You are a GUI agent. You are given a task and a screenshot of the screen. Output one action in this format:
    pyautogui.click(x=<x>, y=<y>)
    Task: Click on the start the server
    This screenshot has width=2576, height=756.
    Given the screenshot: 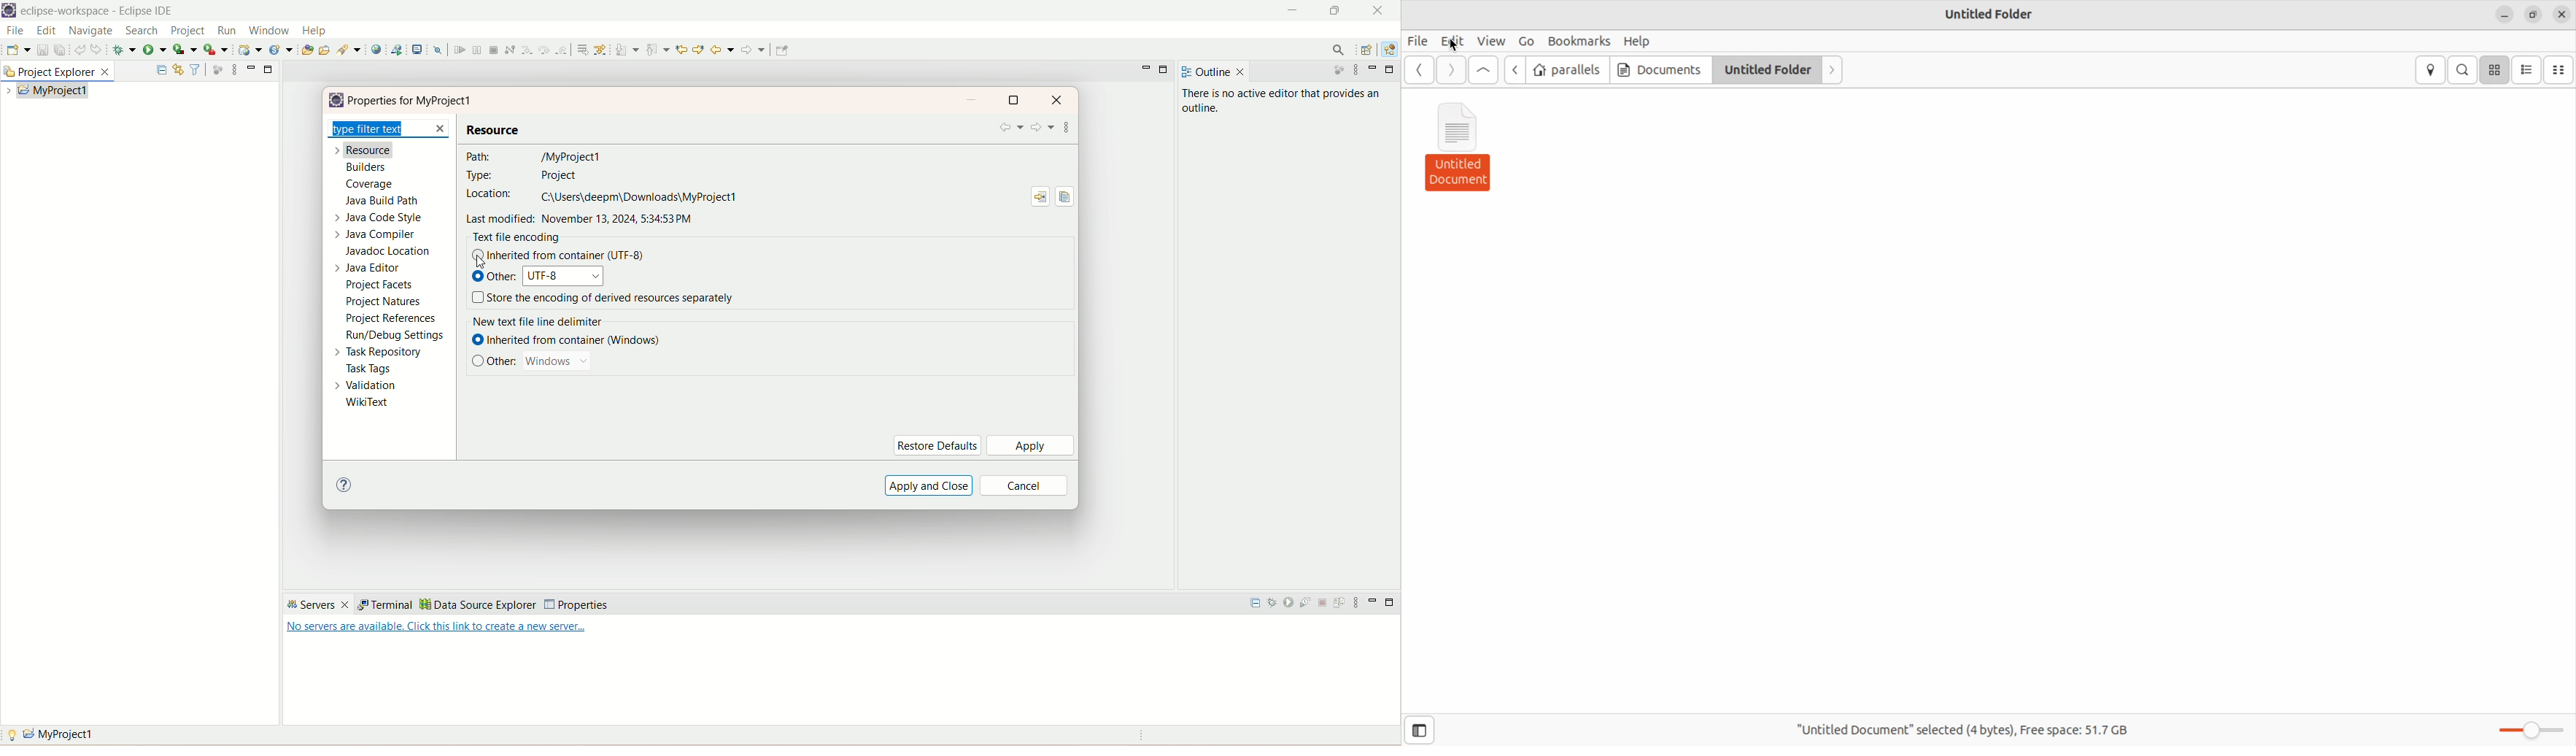 What is the action you would take?
    pyautogui.click(x=1291, y=605)
    